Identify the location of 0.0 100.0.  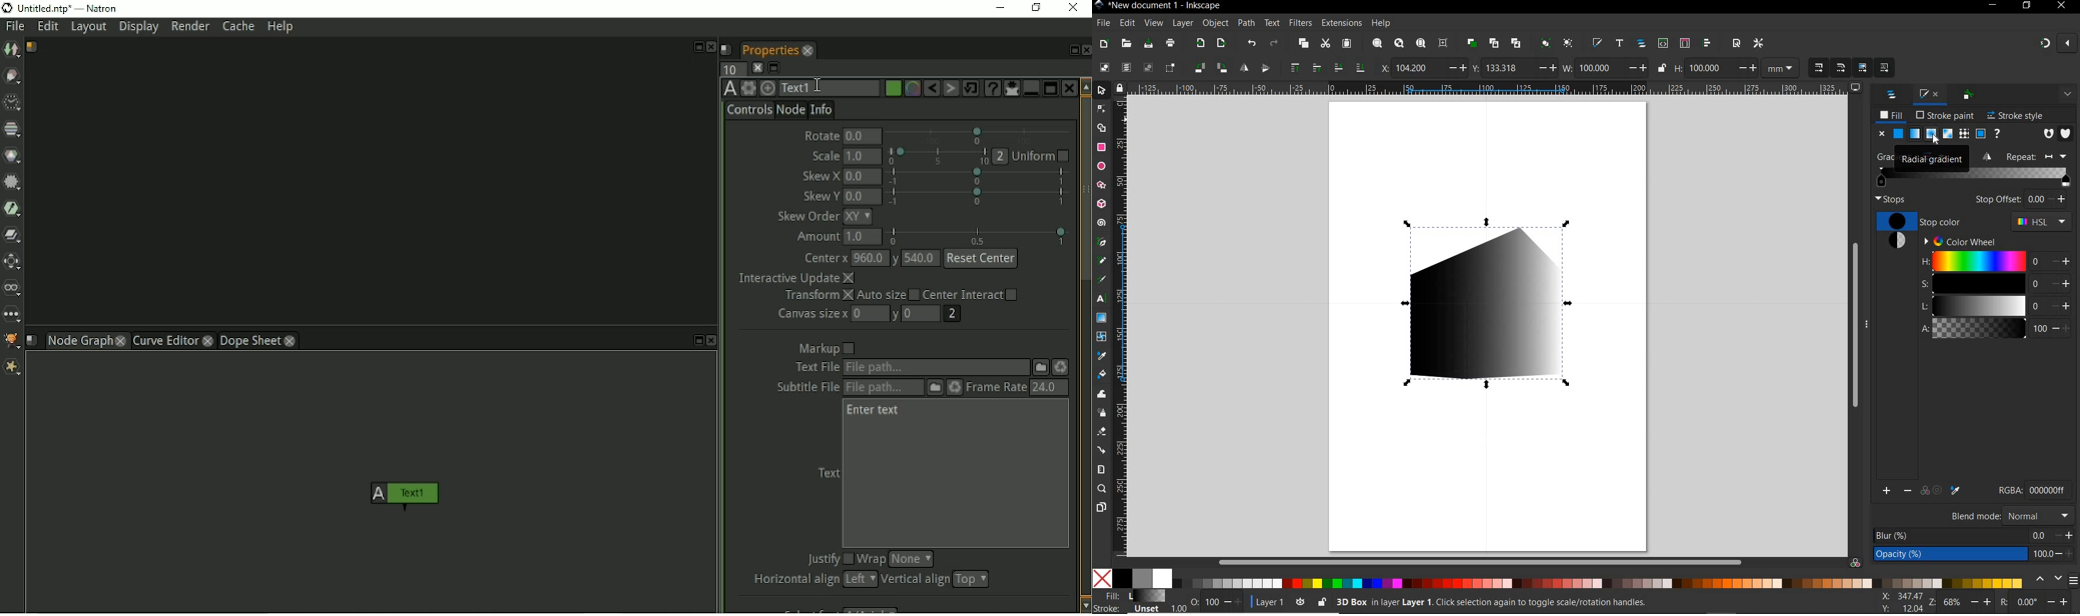
(2041, 546).